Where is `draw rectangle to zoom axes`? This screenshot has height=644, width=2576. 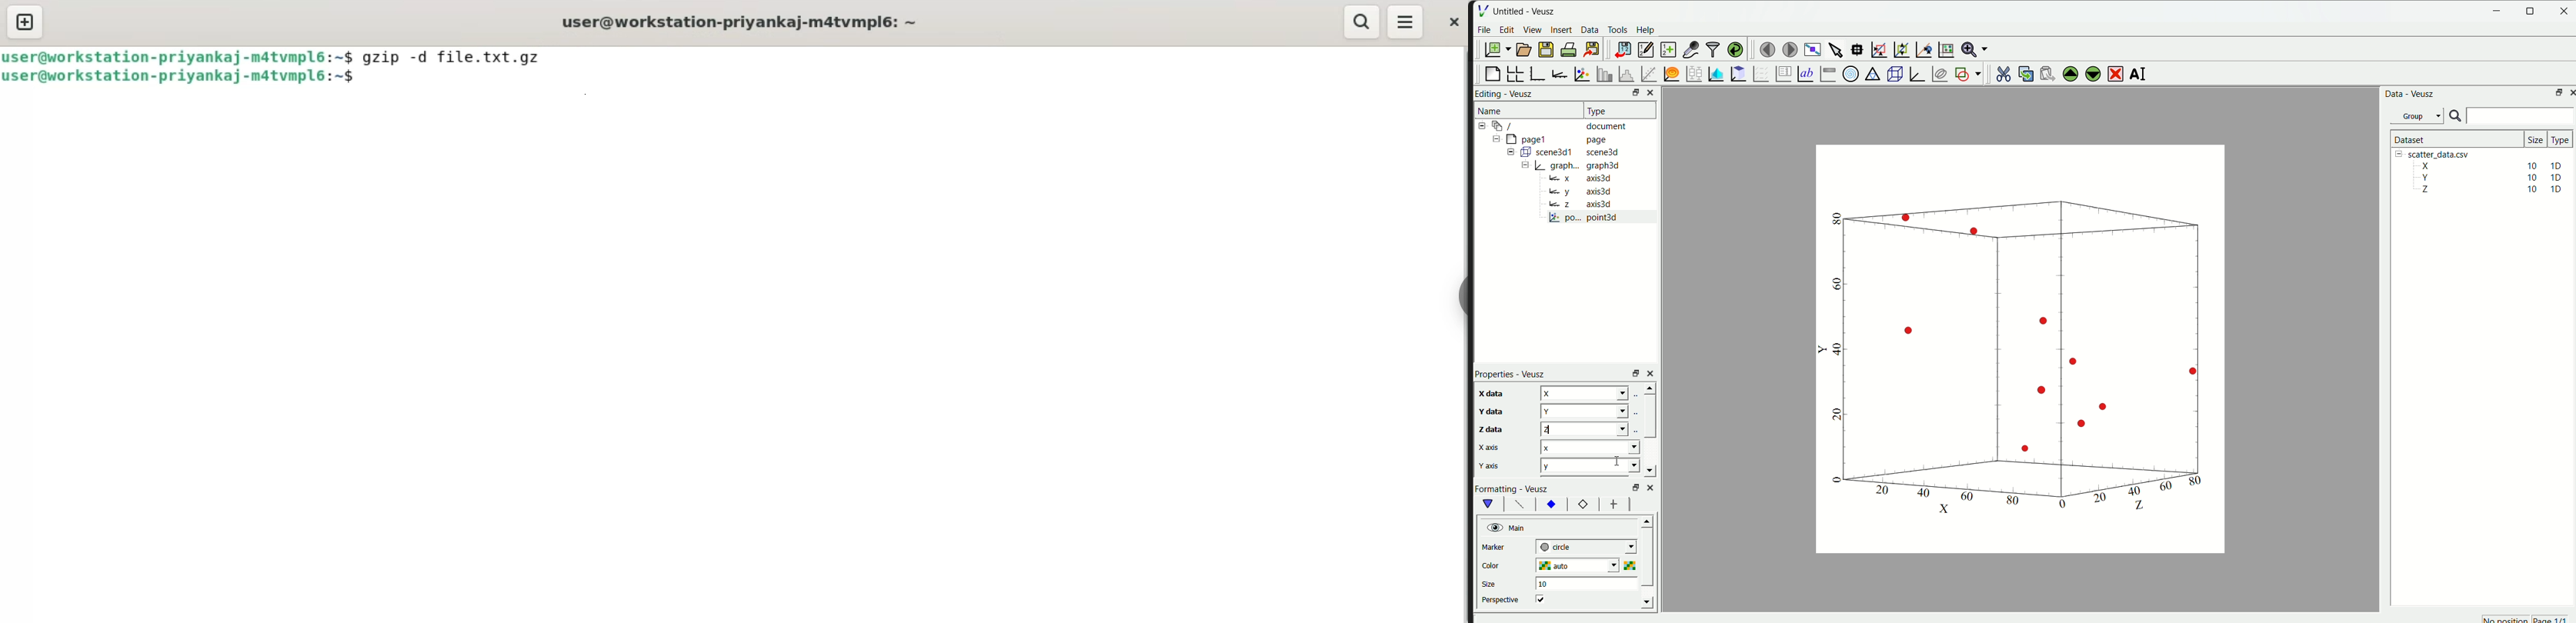 draw rectangle to zoom axes is located at coordinates (1879, 48).